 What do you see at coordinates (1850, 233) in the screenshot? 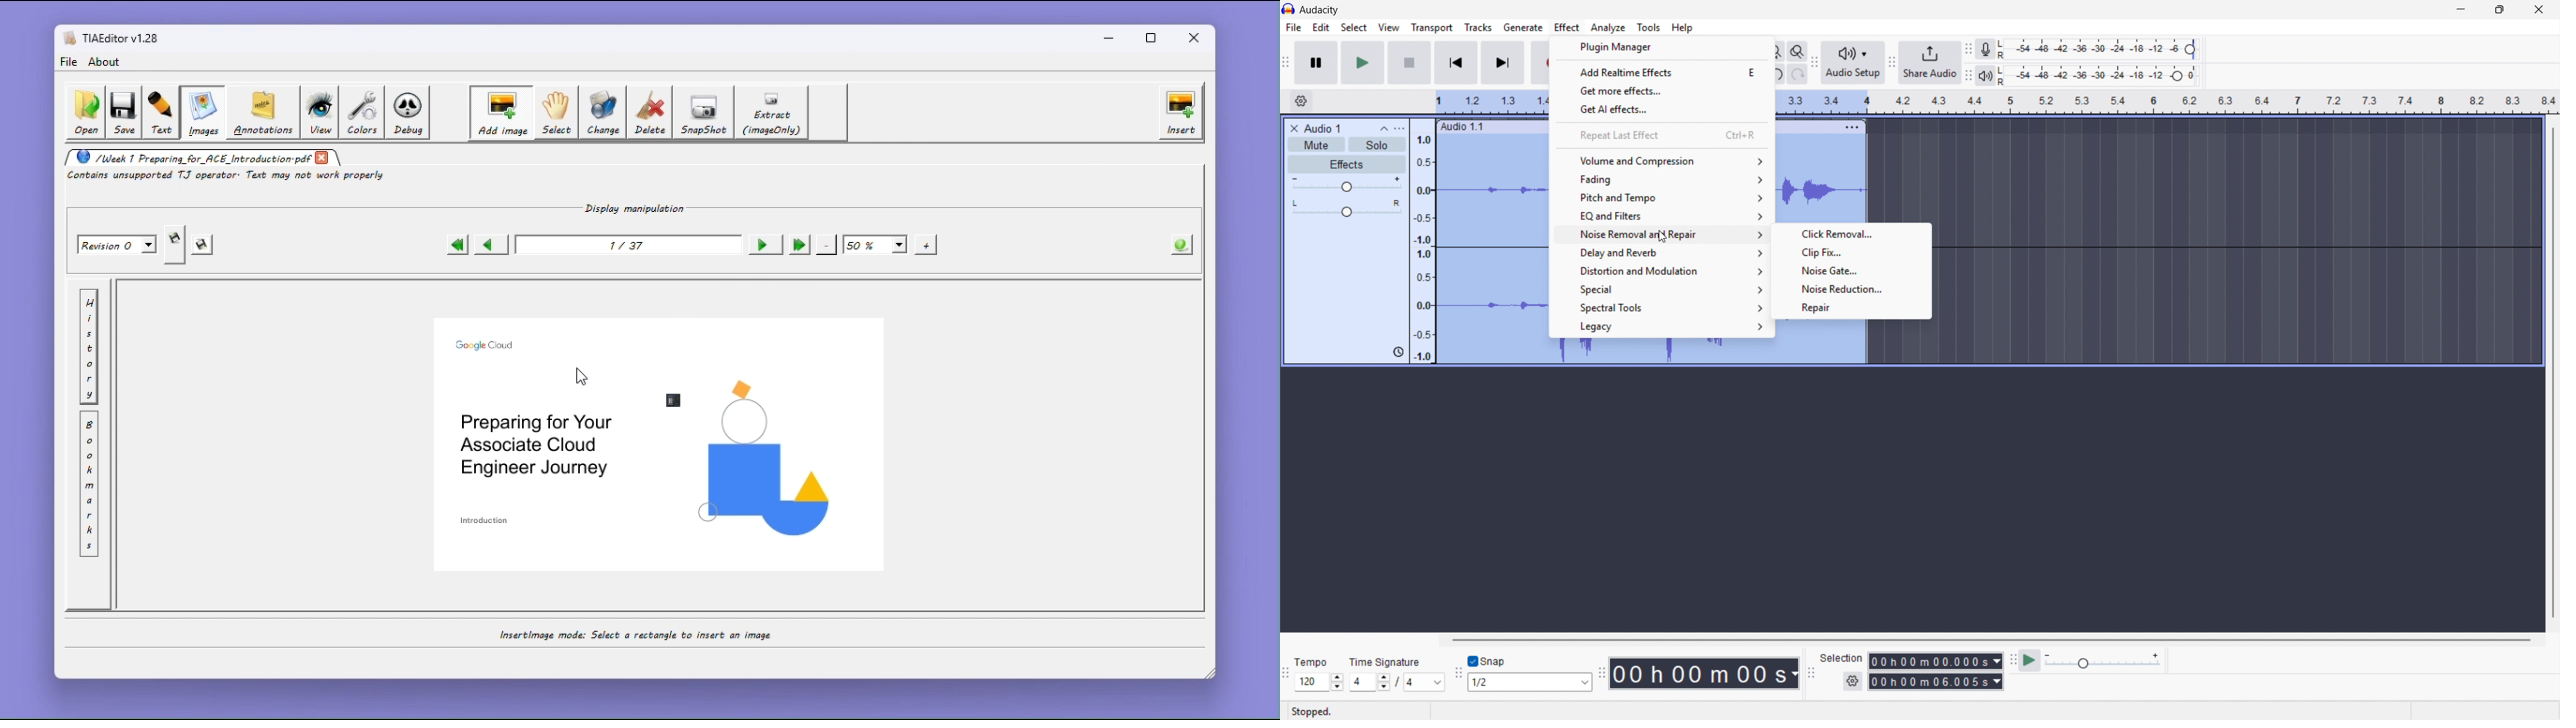
I see `Click removal ` at bounding box center [1850, 233].